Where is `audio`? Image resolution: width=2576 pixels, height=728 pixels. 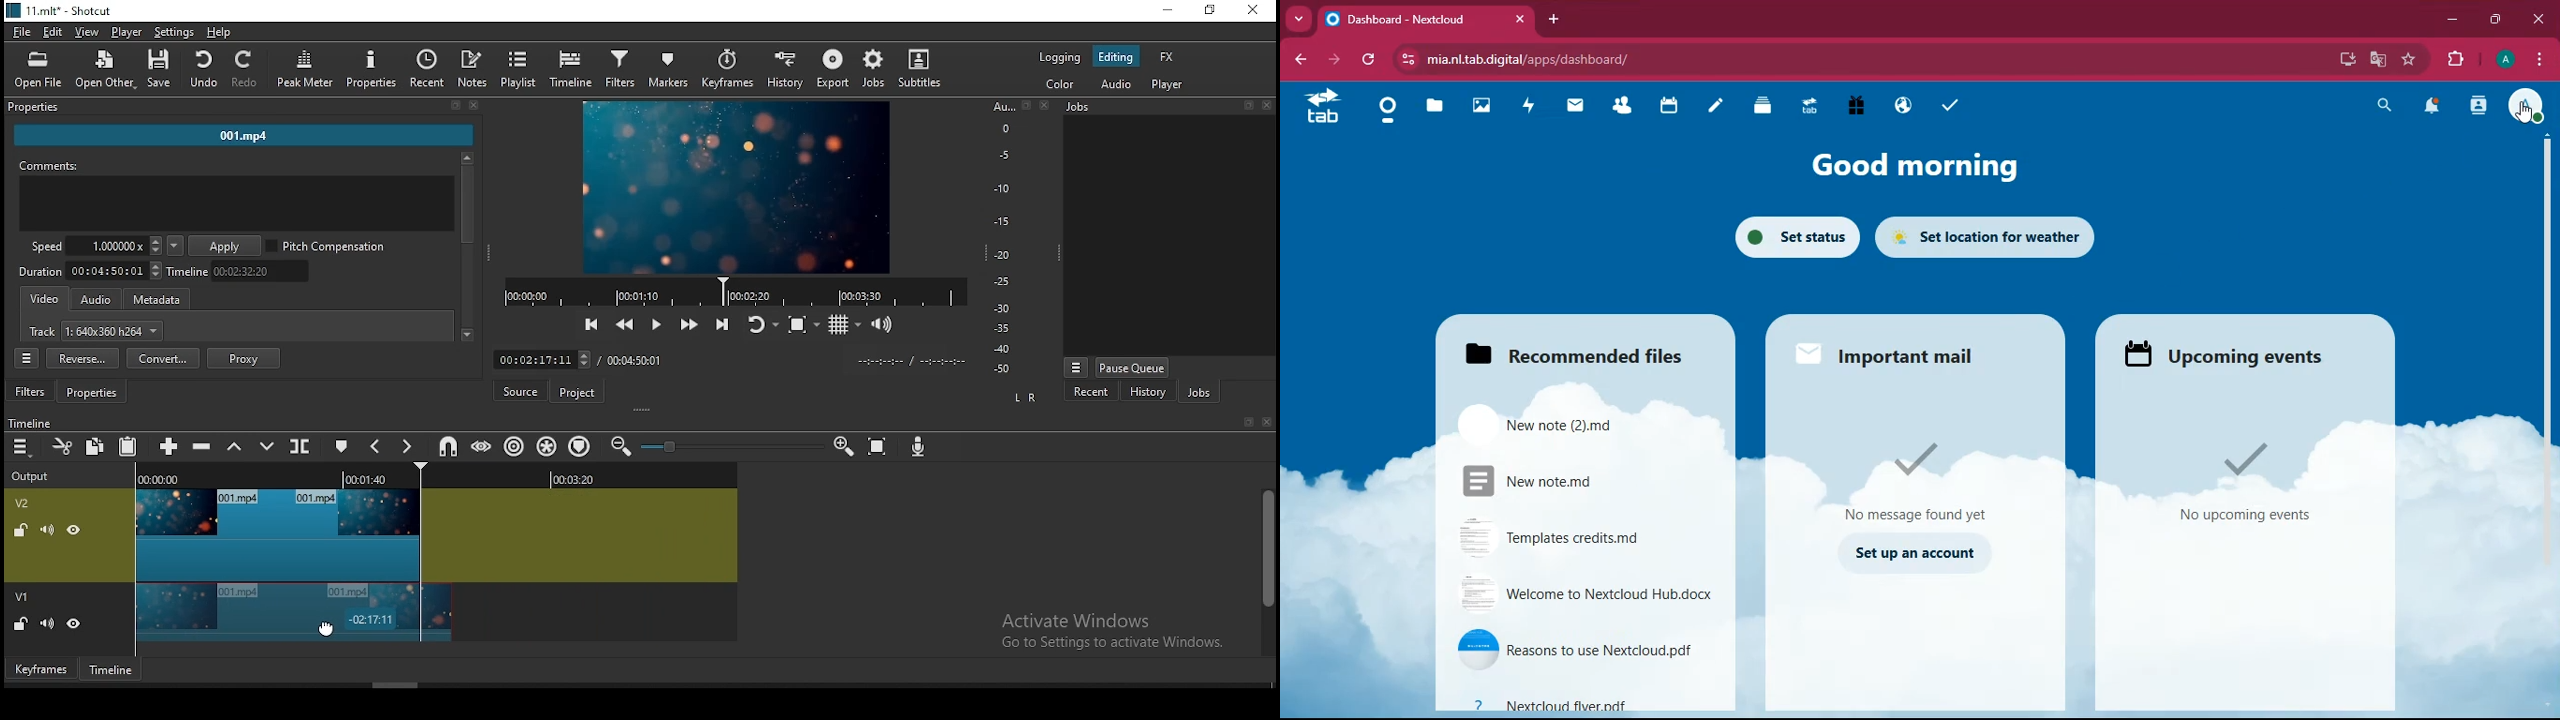 audio is located at coordinates (1114, 84).